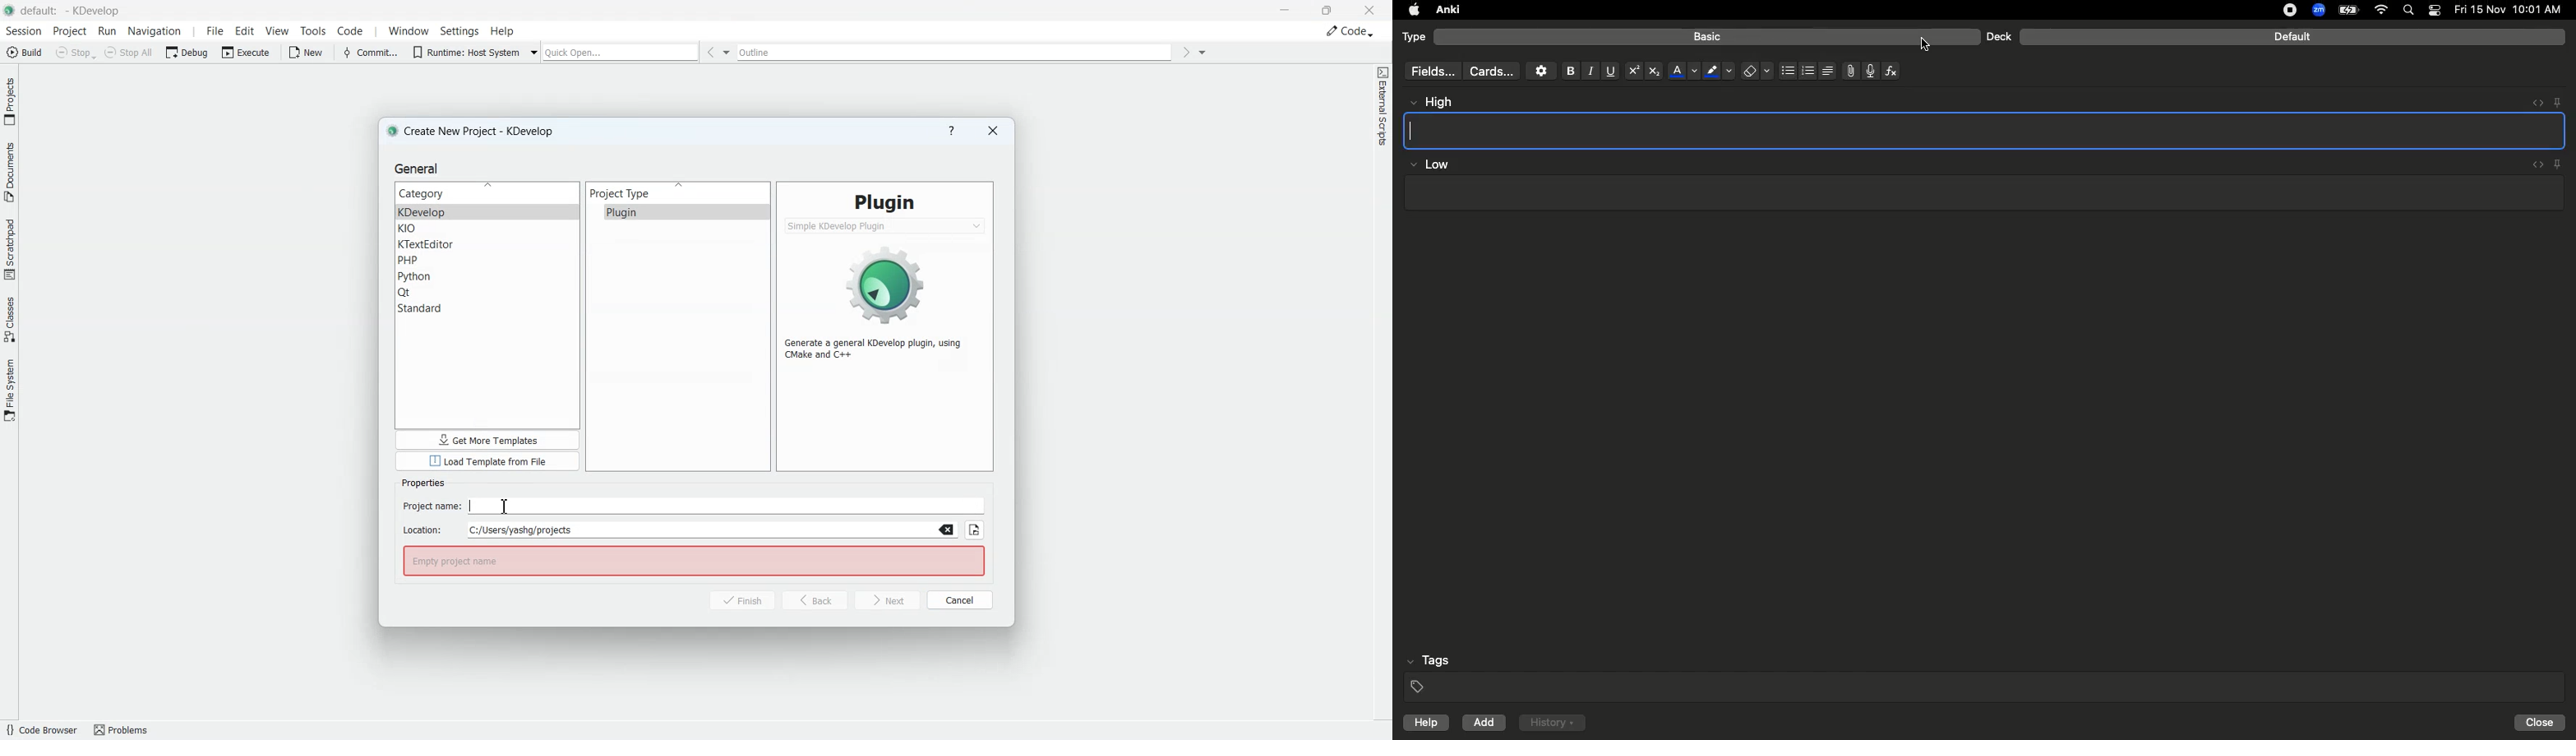 This screenshot has height=756, width=2576. What do you see at coordinates (1429, 71) in the screenshot?
I see `Fields` at bounding box center [1429, 71].